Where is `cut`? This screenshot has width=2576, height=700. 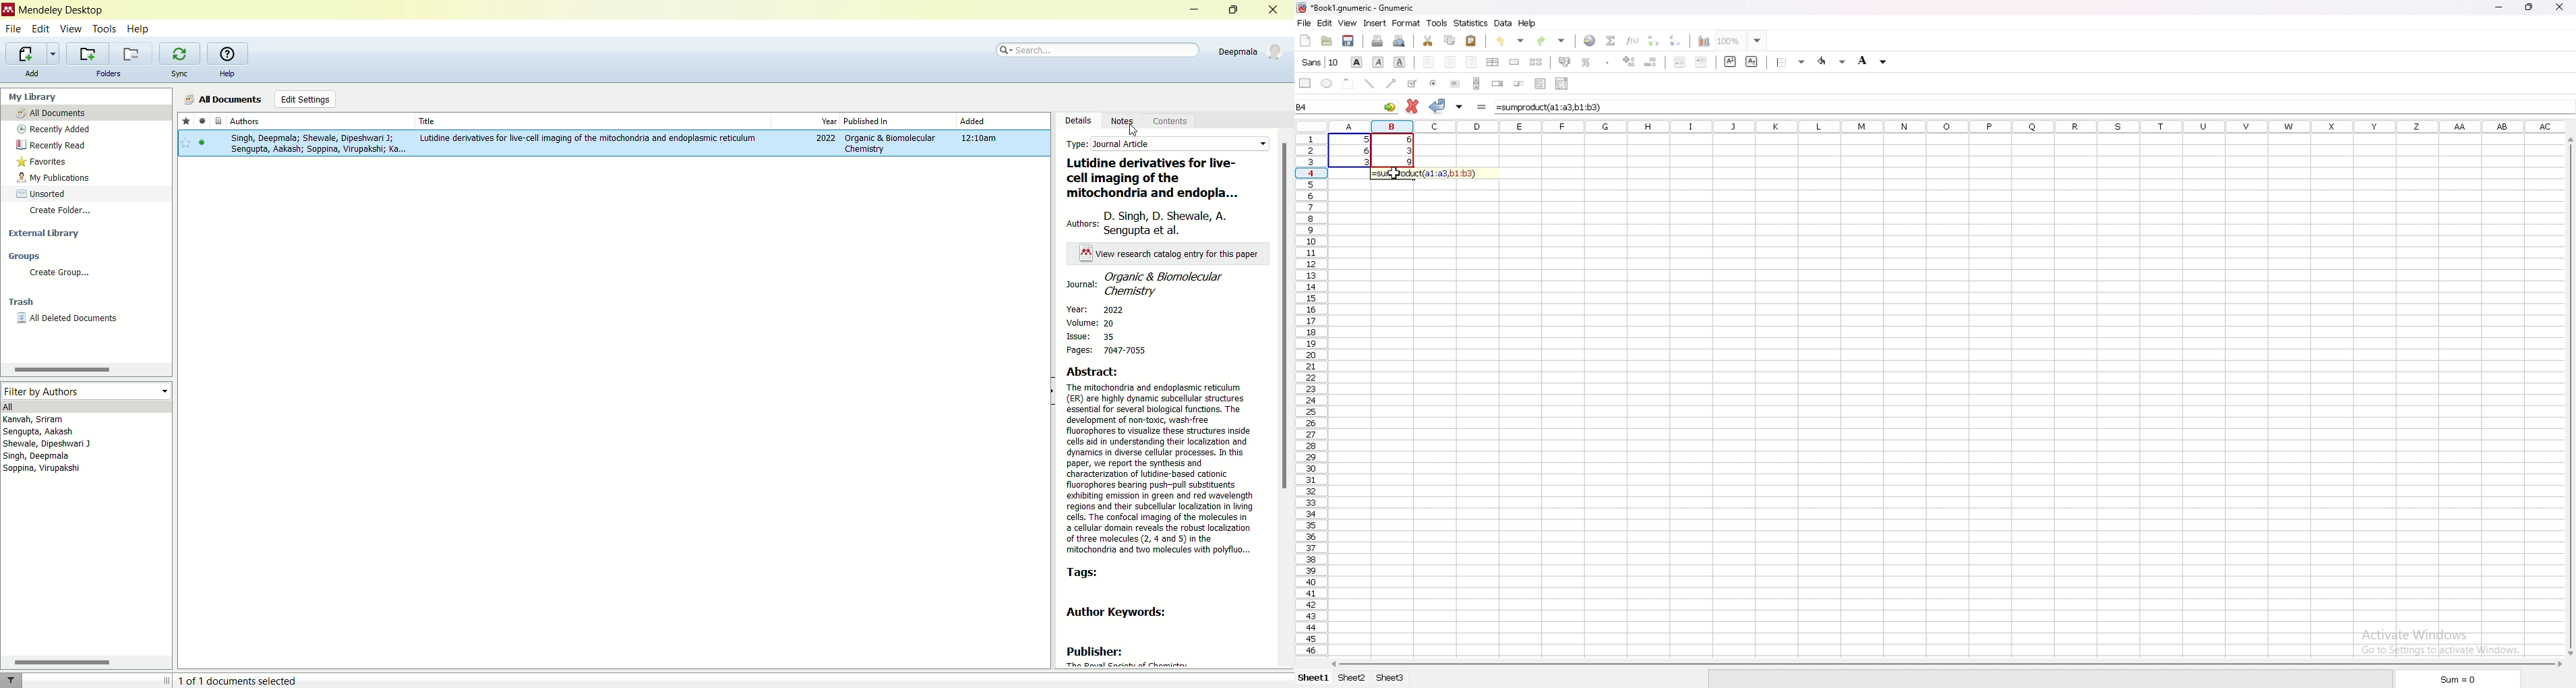
cut is located at coordinates (1429, 41).